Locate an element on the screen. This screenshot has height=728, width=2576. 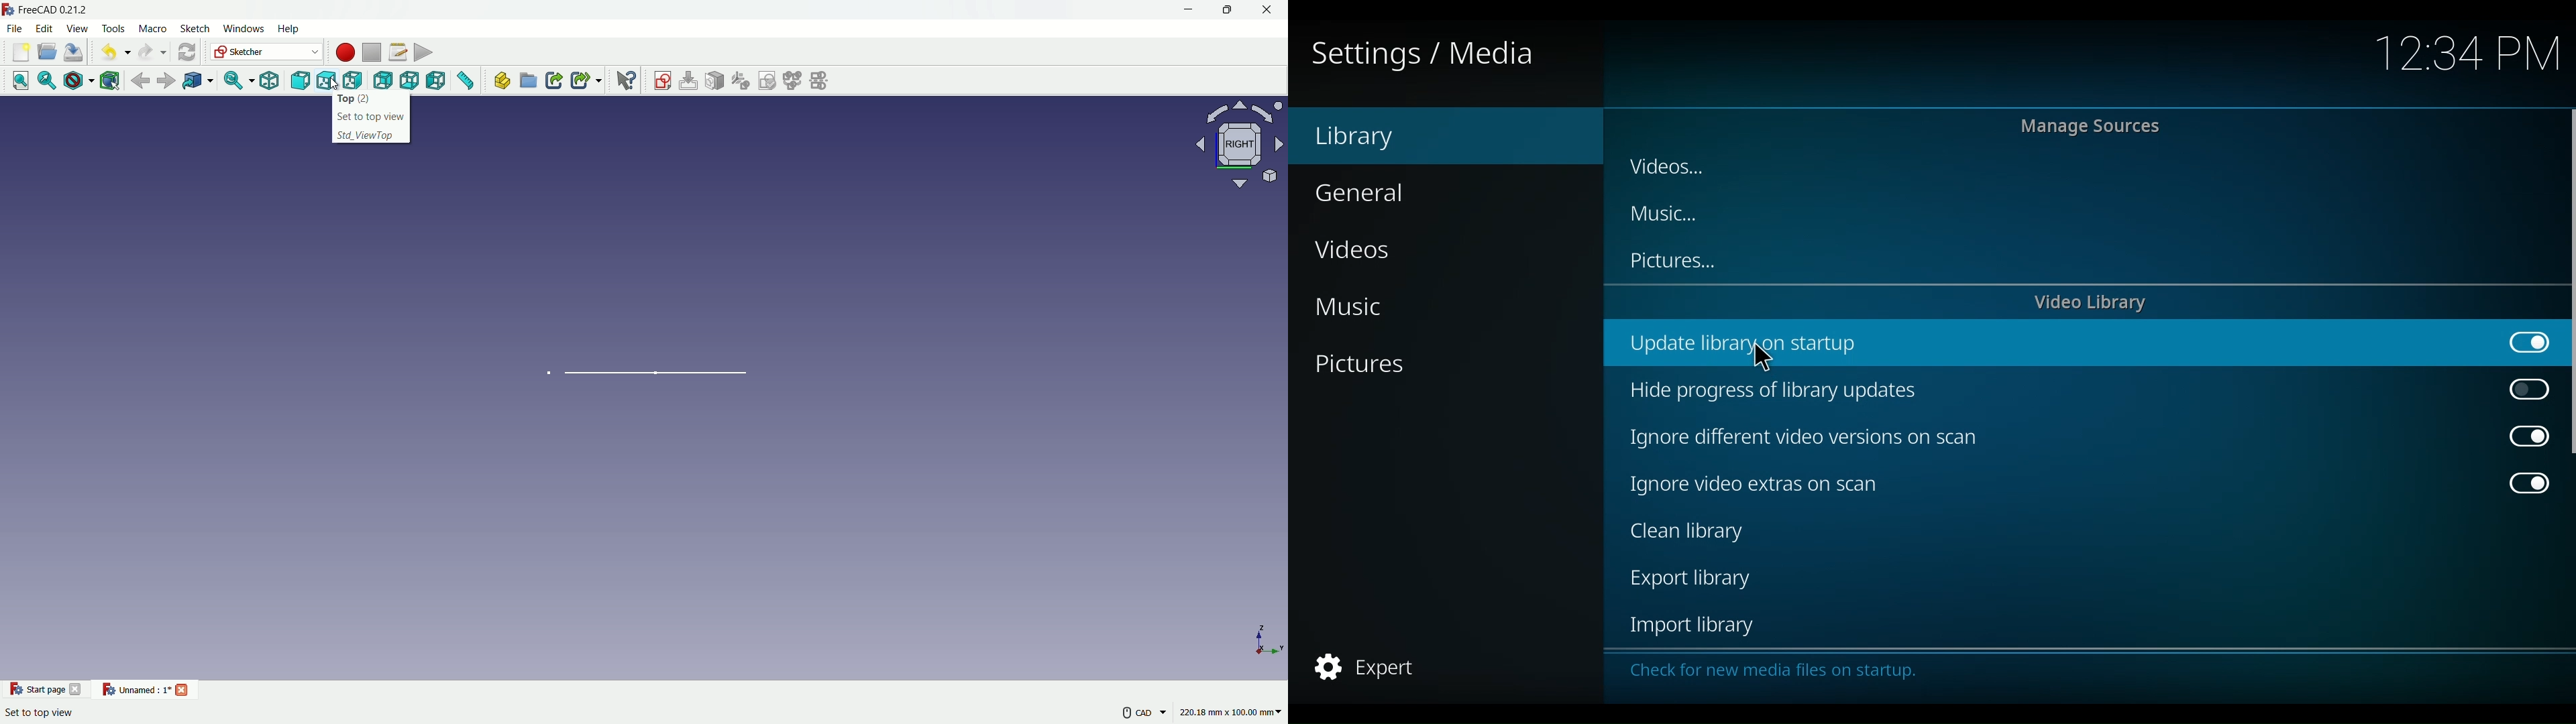
sketch reorient is located at coordinates (741, 81).